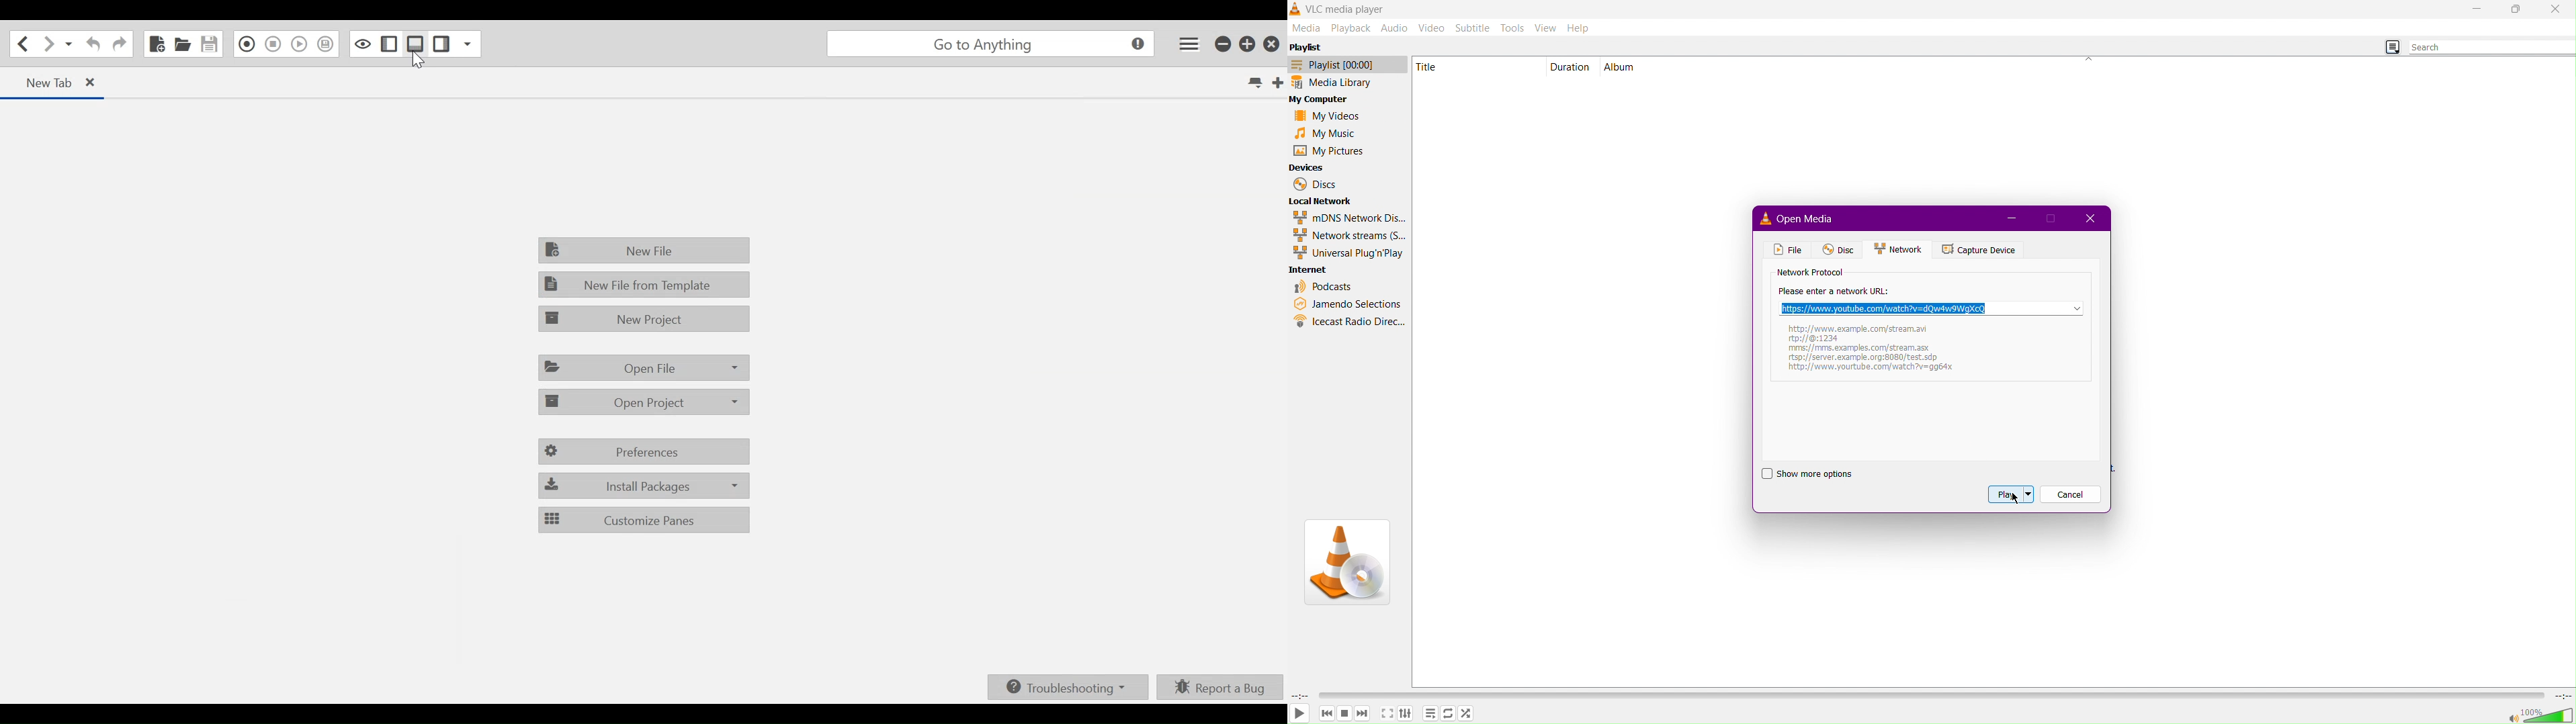  Describe the element at coordinates (1932, 308) in the screenshot. I see `https: //www.youtube.com/watch?v=dQw4w9WgXcQ` at that location.